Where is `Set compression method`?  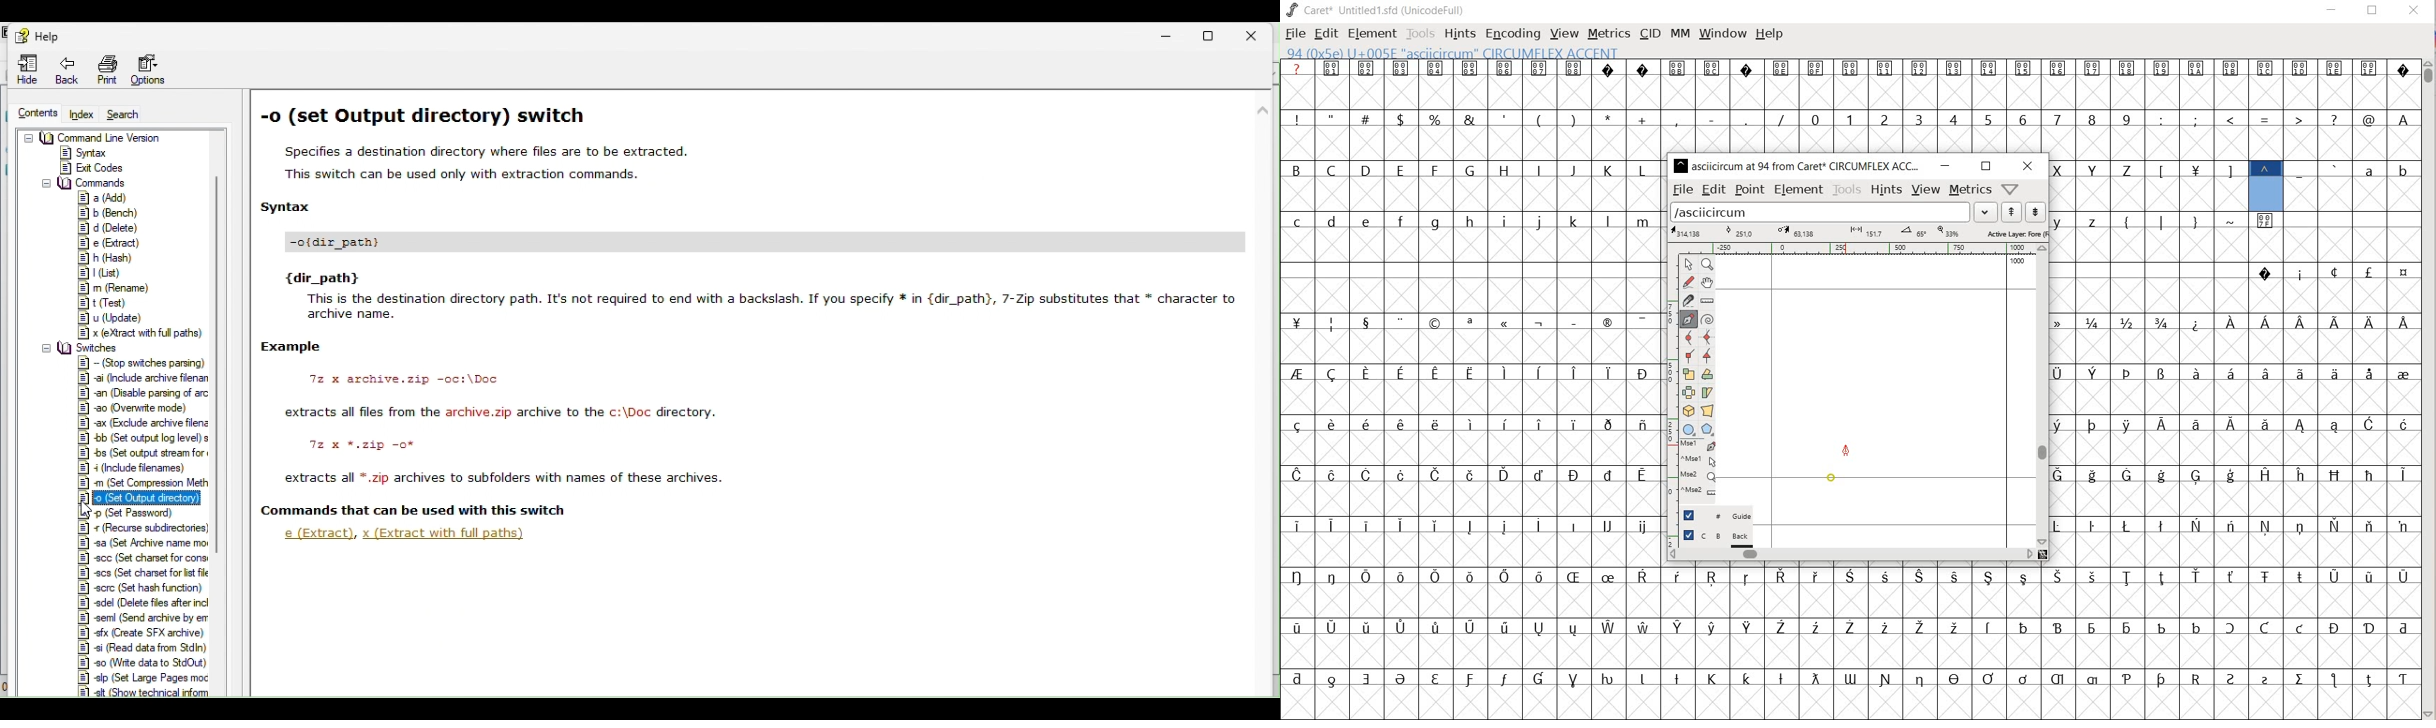 Set compression method is located at coordinates (143, 484).